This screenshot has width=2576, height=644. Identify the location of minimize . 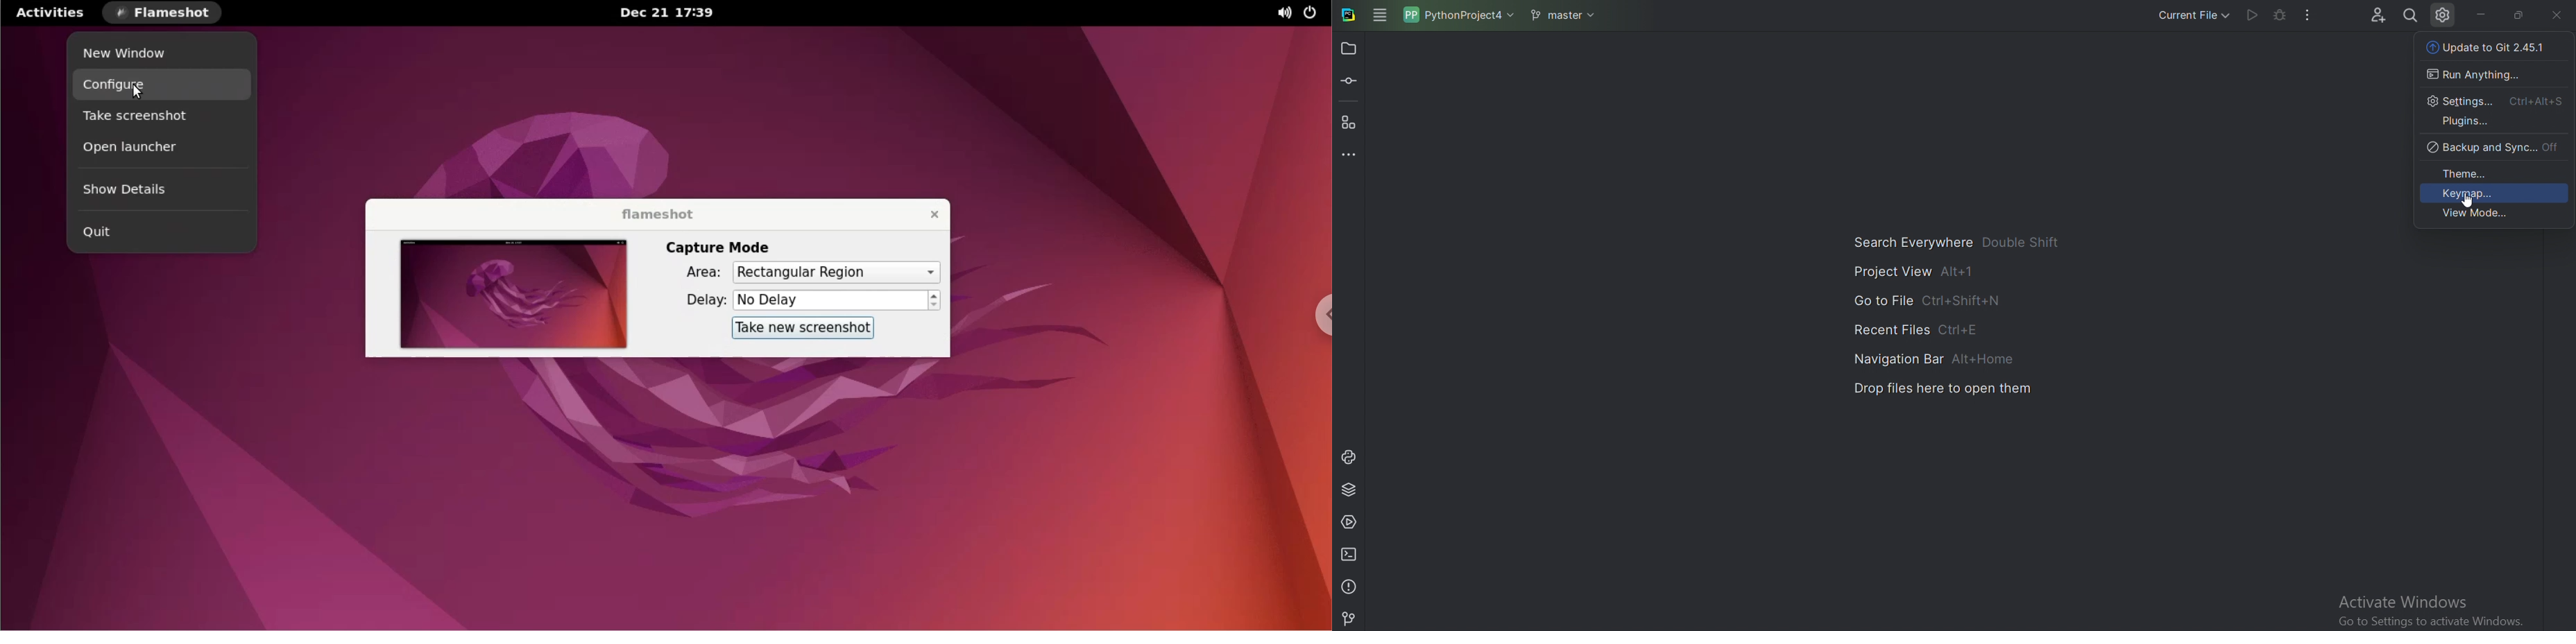
(2482, 14).